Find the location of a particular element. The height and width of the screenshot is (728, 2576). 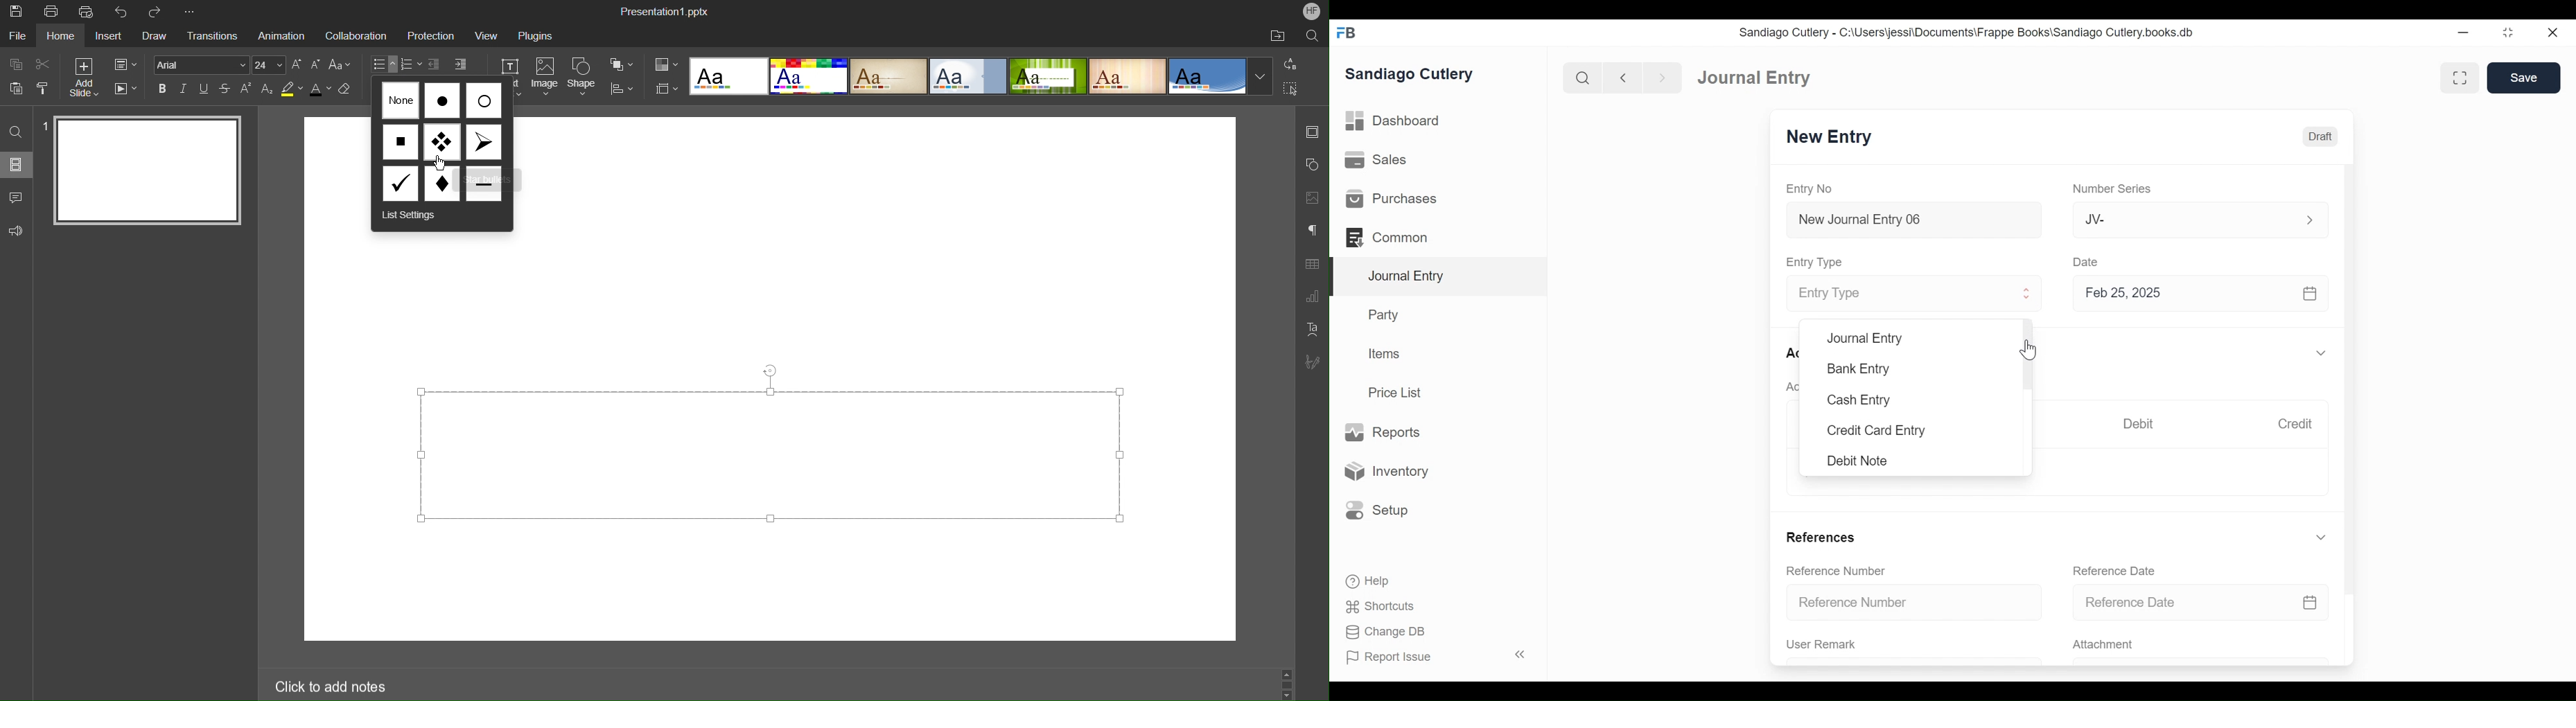

Credit is located at coordinates (2294, 424).